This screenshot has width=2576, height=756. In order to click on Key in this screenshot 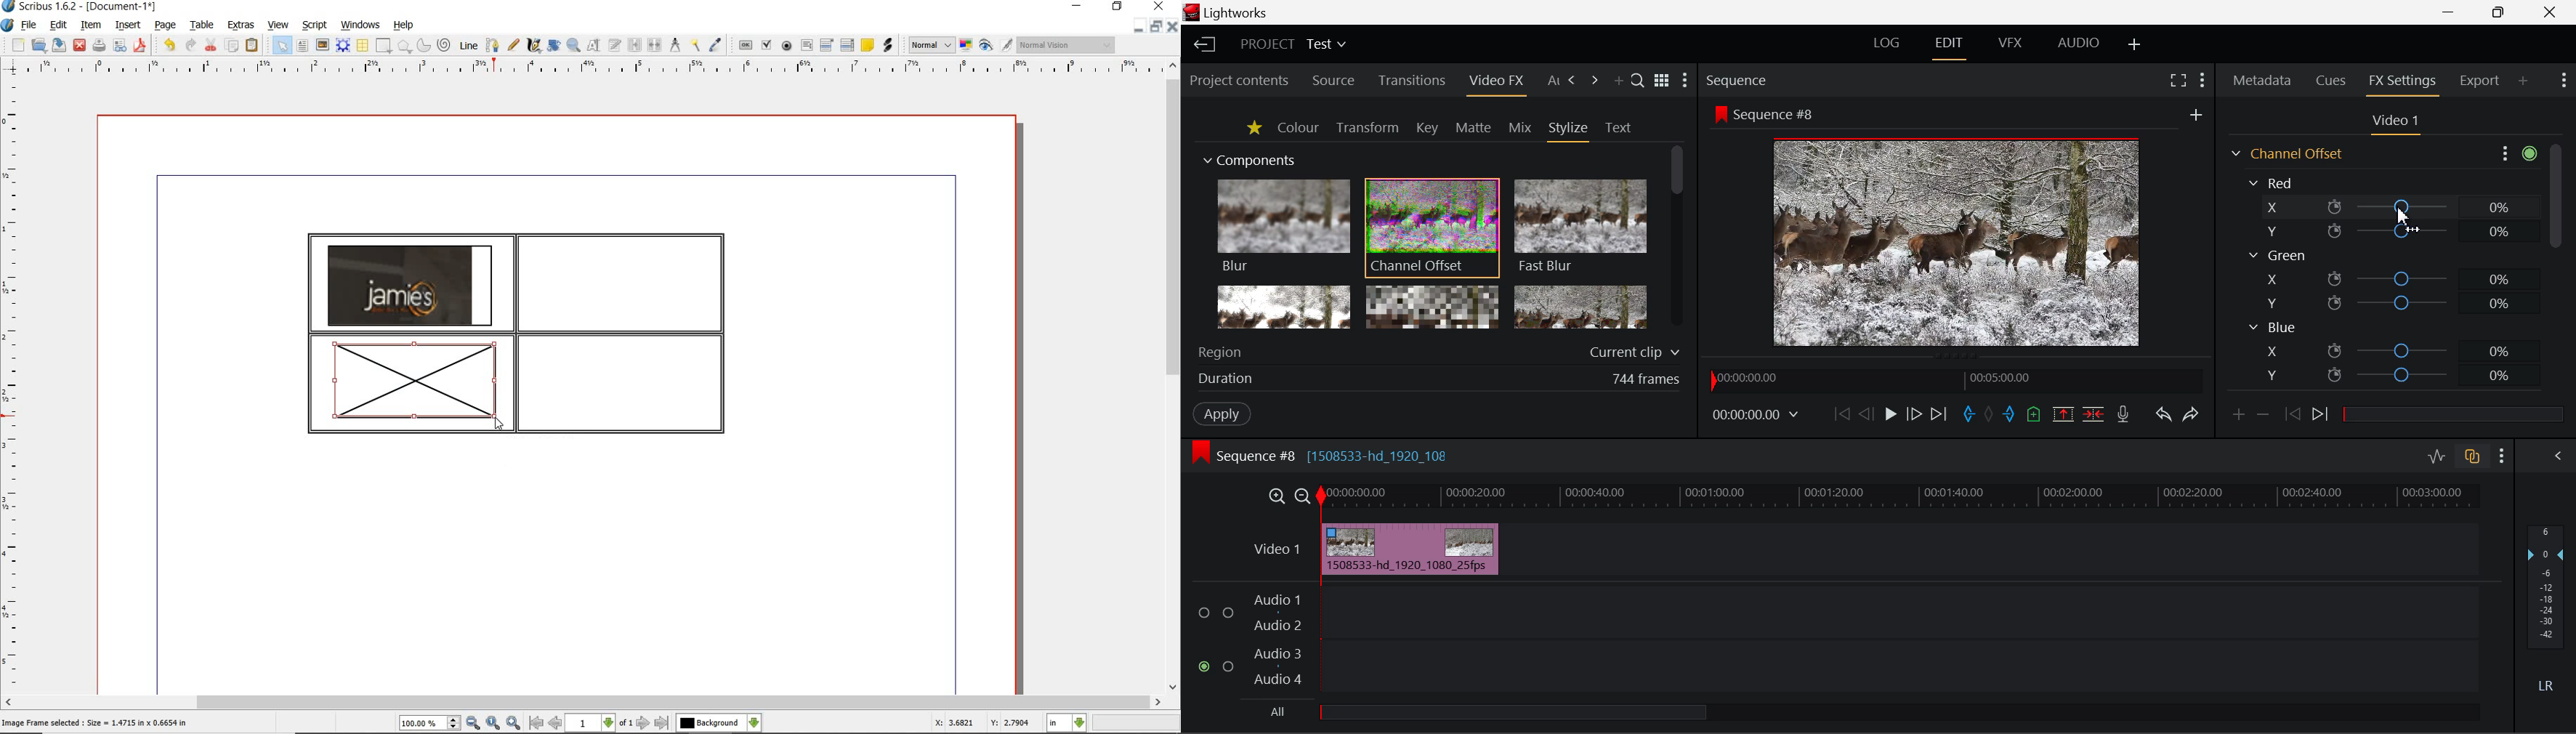, I will do `click(1426, 129)`.